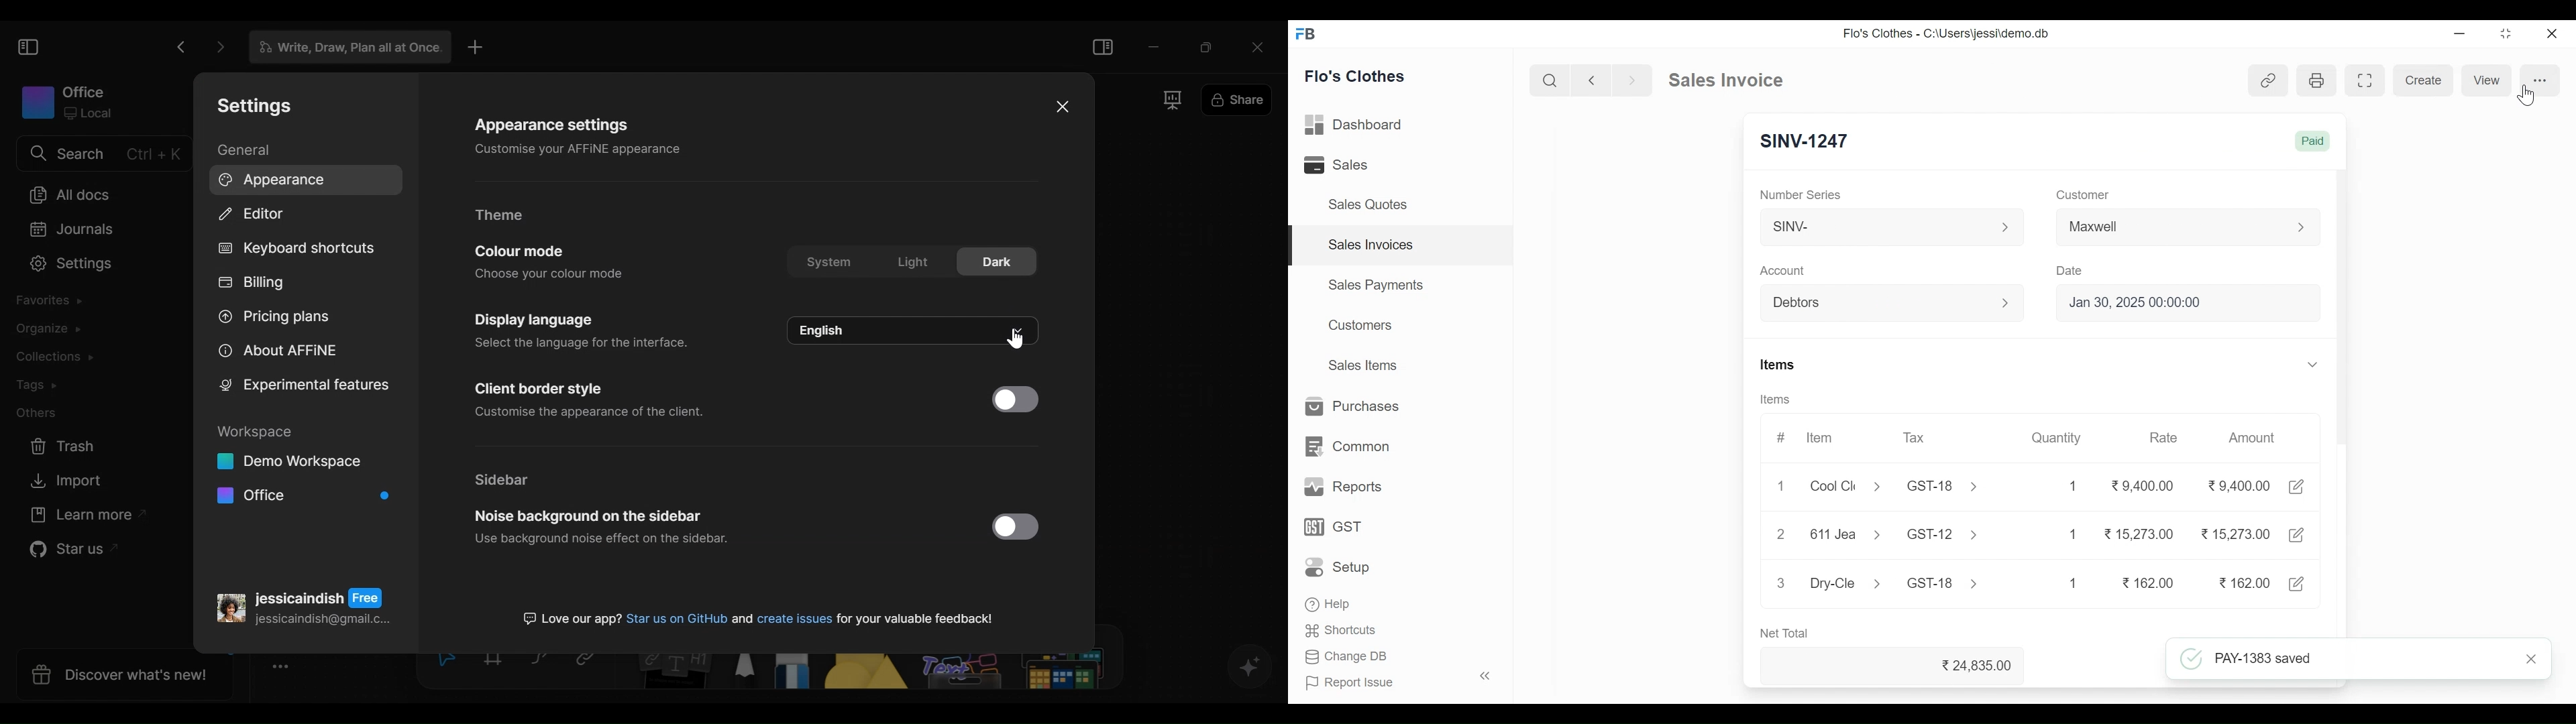 This screenshot has width=2576, height=728. What do you see at coordinates (2062, 438) in the screenshot?
I see `Quantity` at bounding box center [2062, 438].